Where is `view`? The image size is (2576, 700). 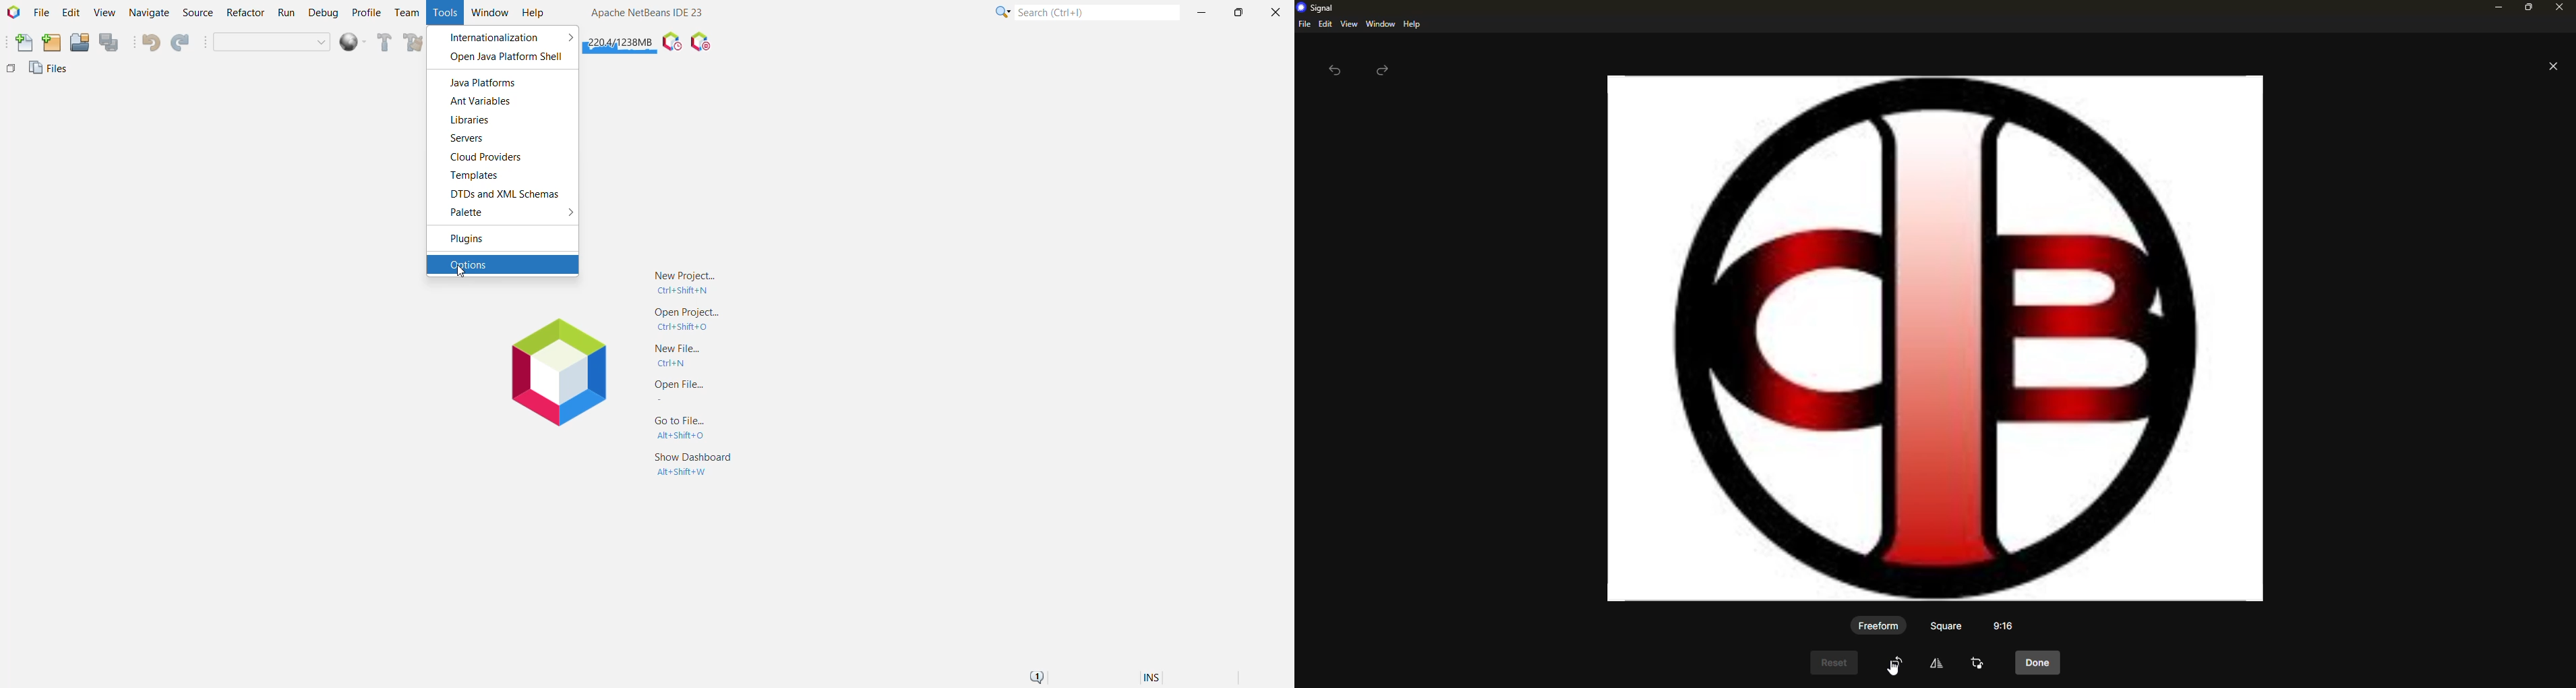 view is located at coordinates (1349, 25).